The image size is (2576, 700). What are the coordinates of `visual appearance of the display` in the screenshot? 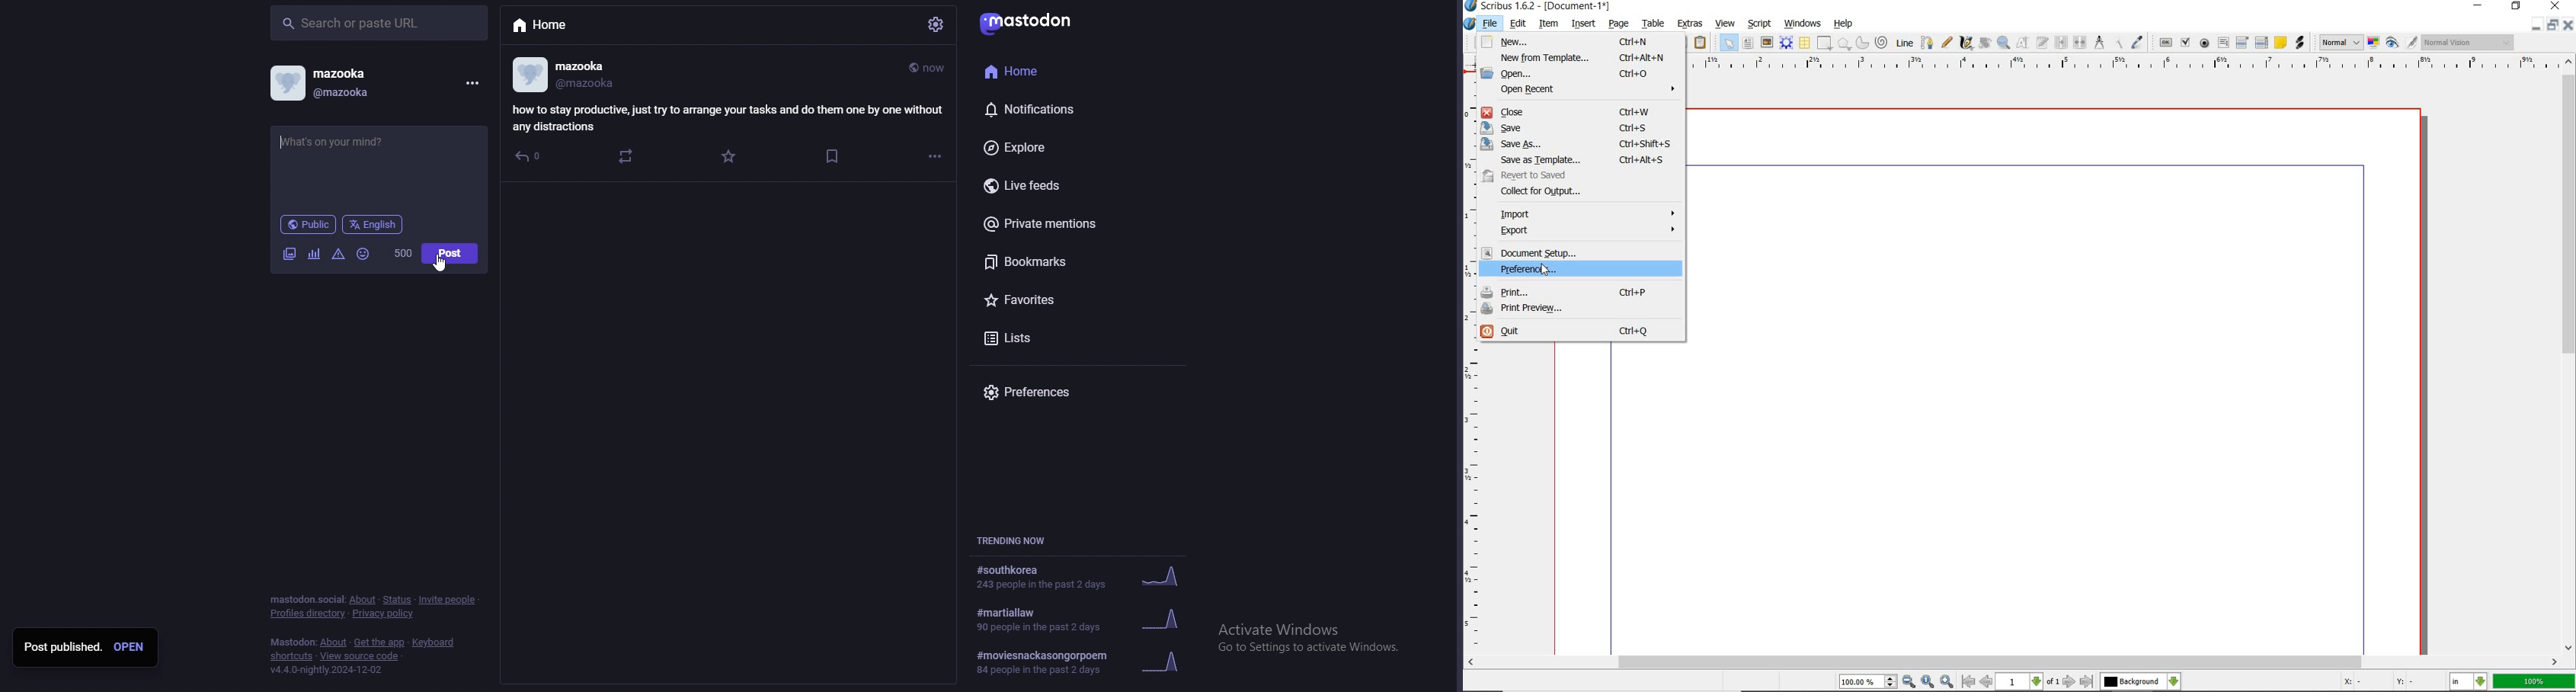 It's located at (2468, 44).